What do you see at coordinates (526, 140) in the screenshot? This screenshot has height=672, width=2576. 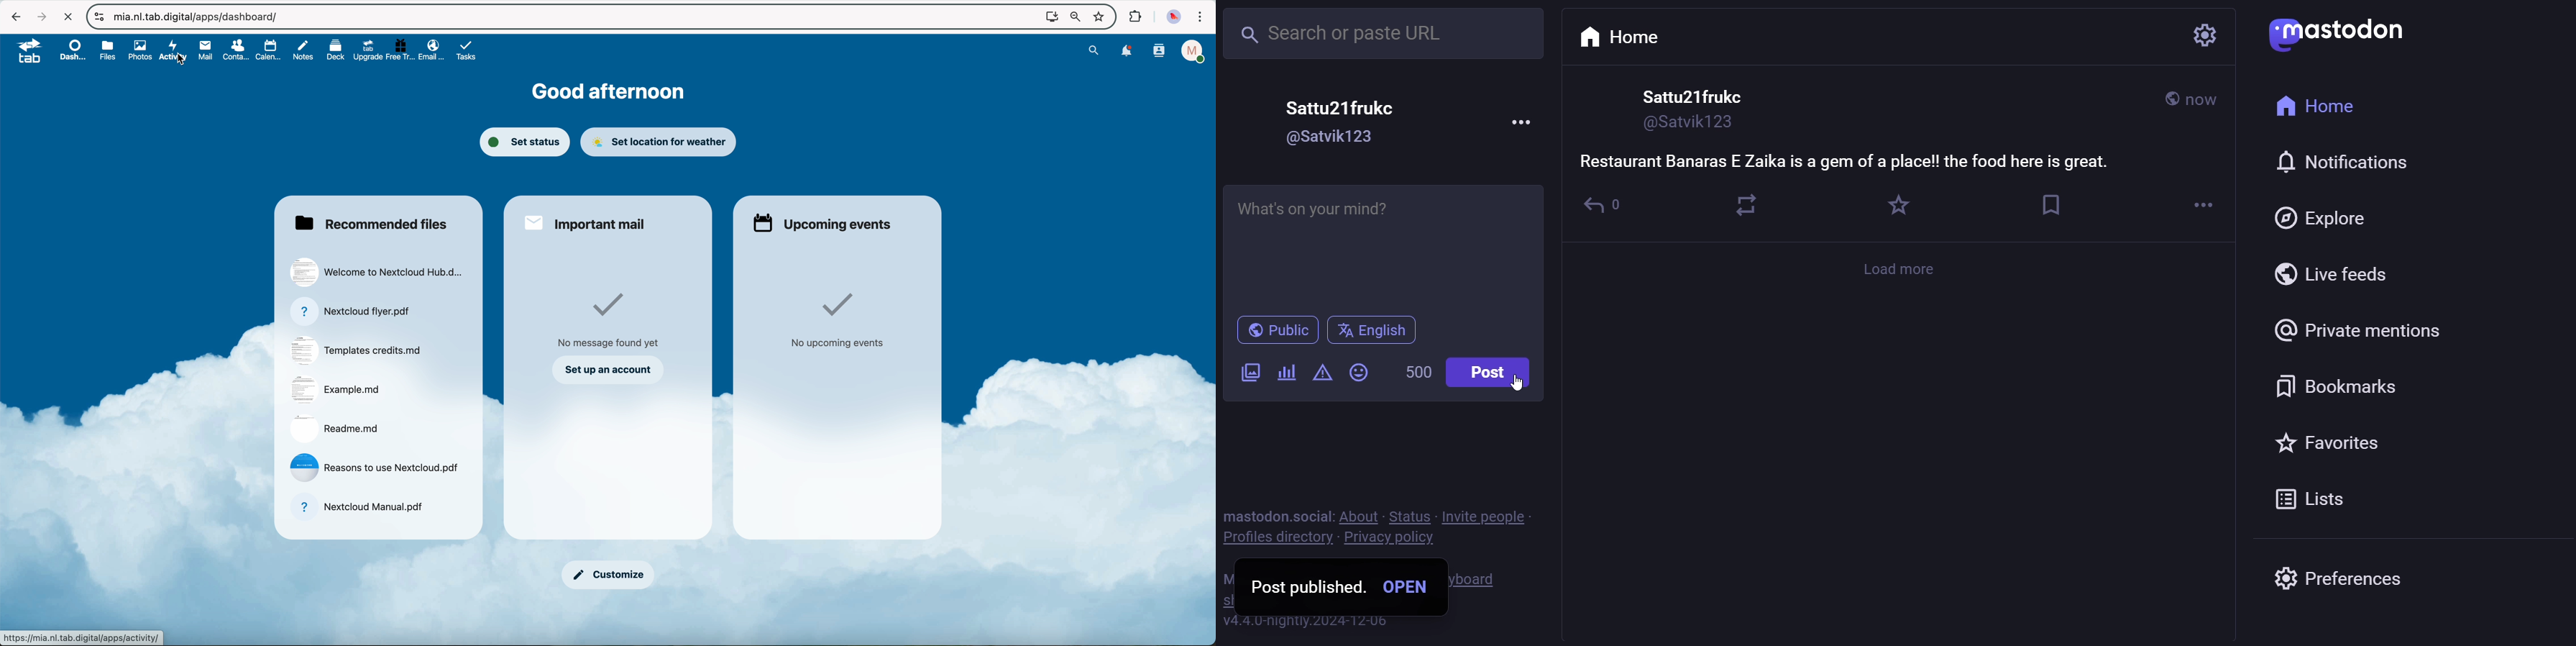 I see `set status` at bounding box center [526, 140].